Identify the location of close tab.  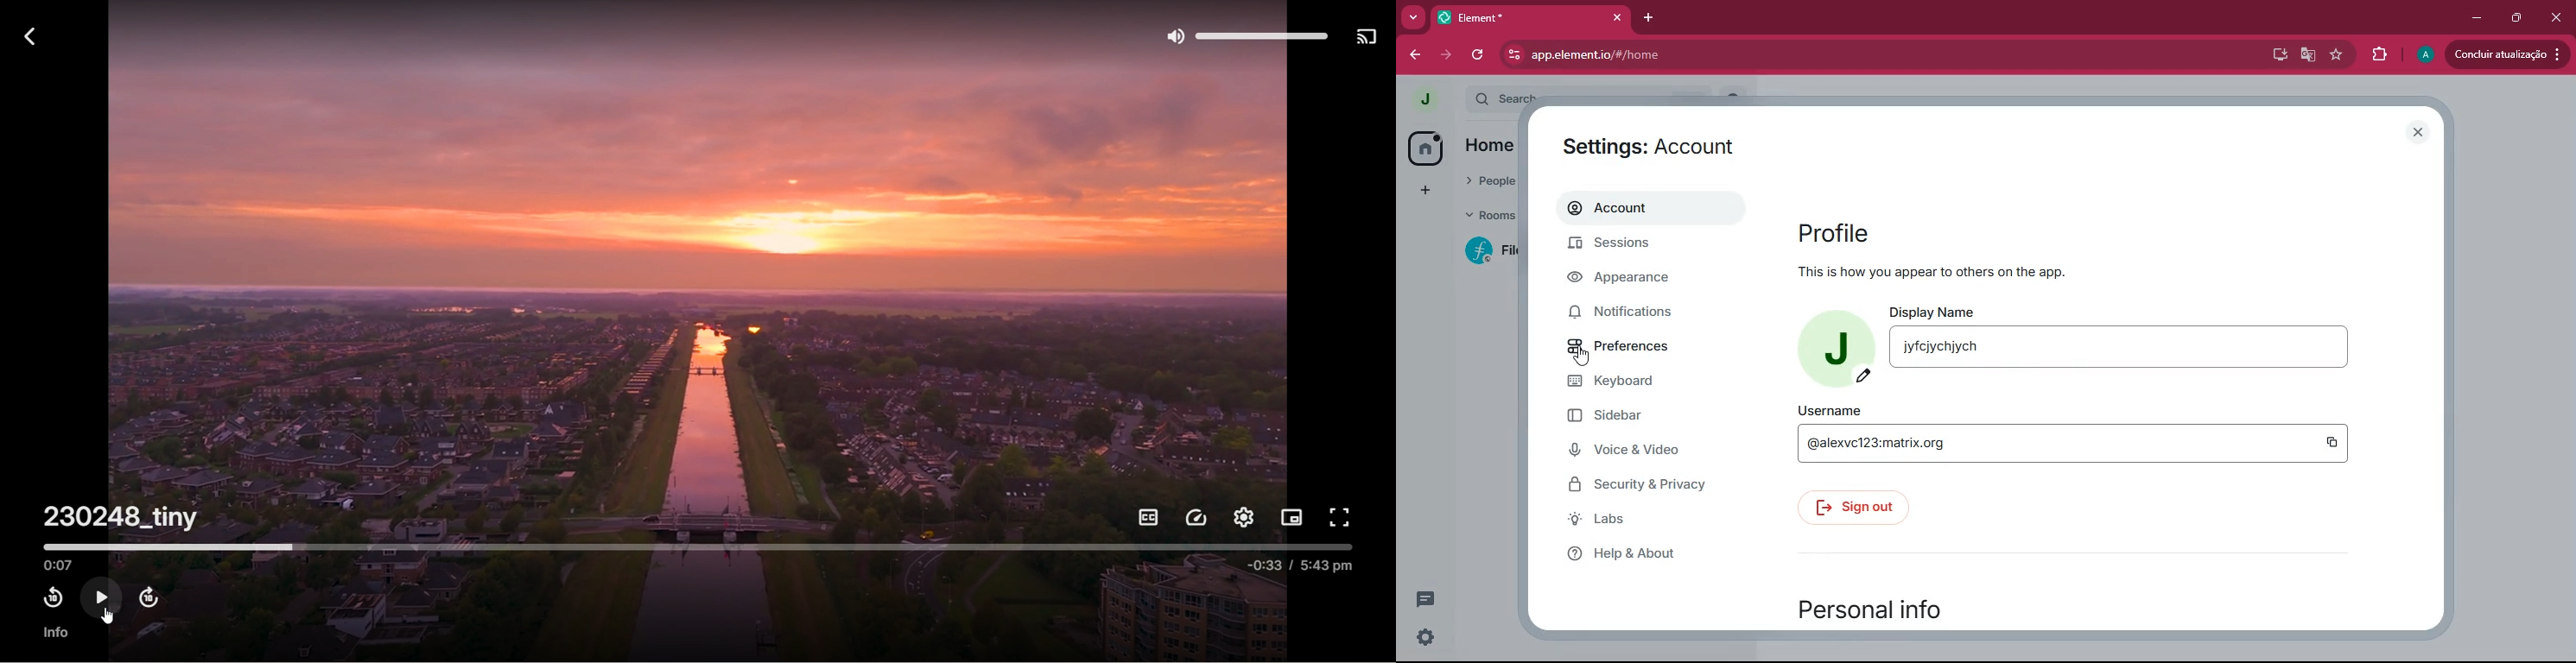
(1617, 18).